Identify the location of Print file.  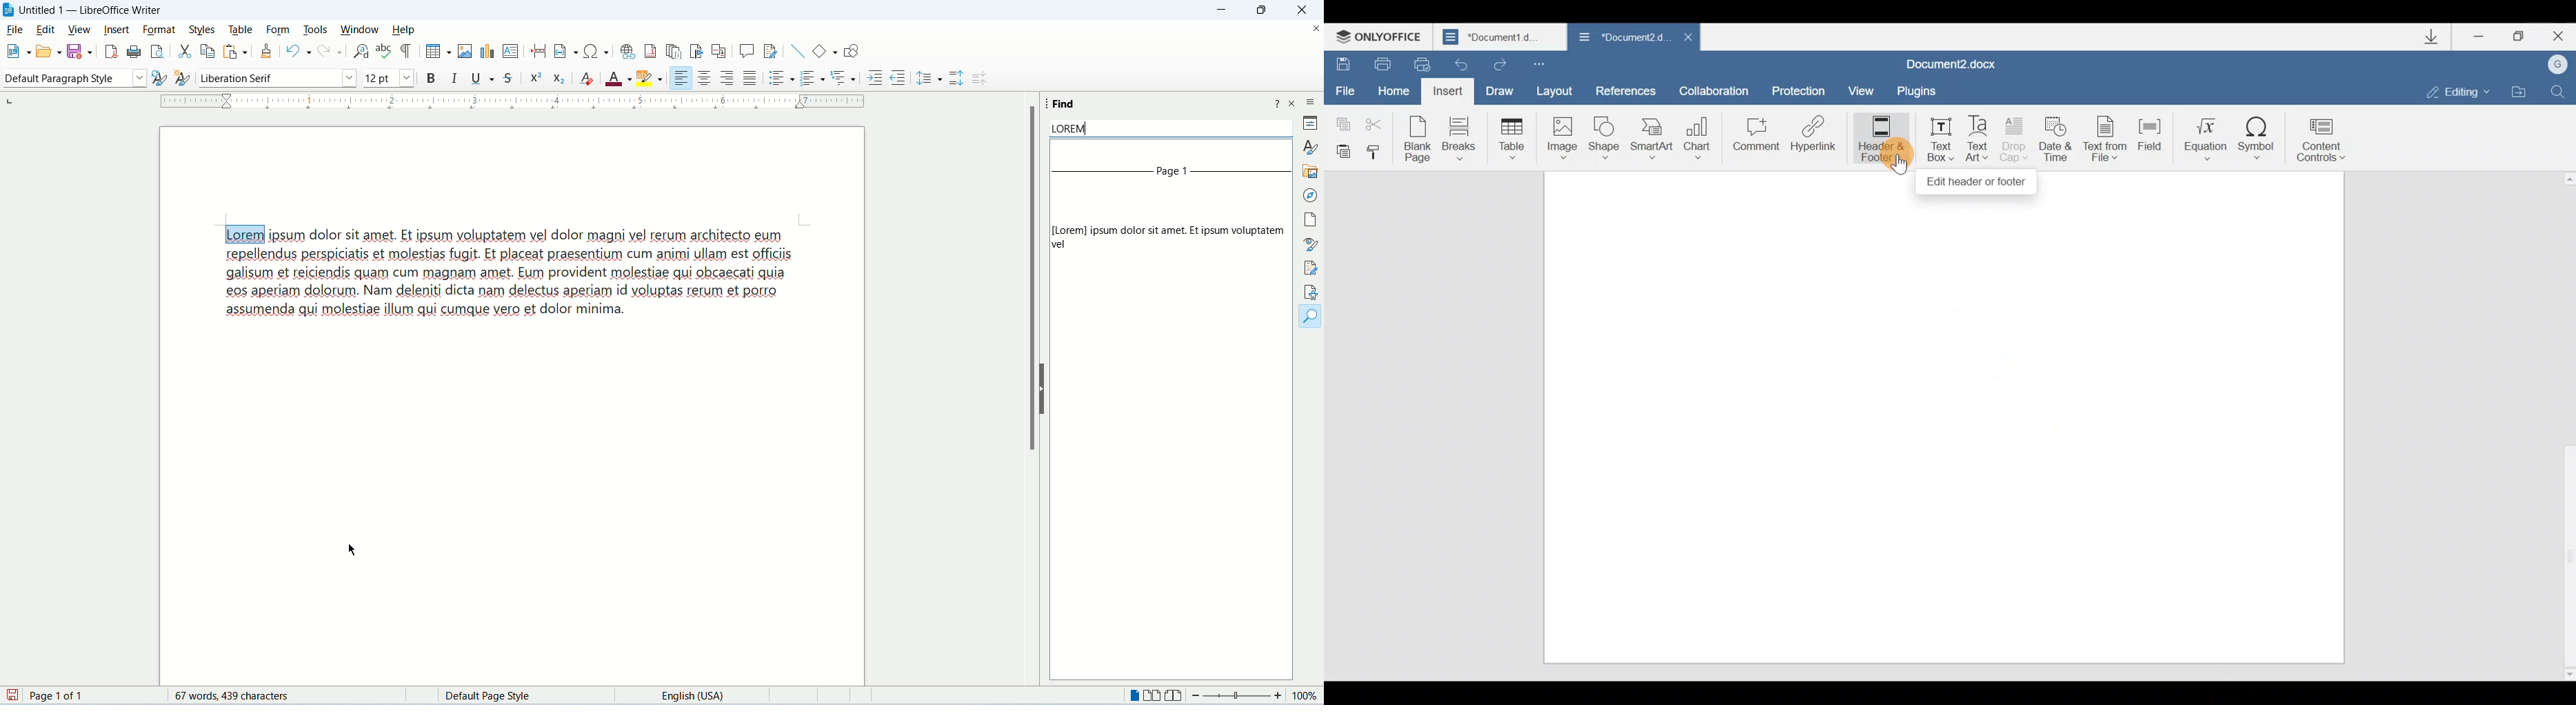
(1379, 63).